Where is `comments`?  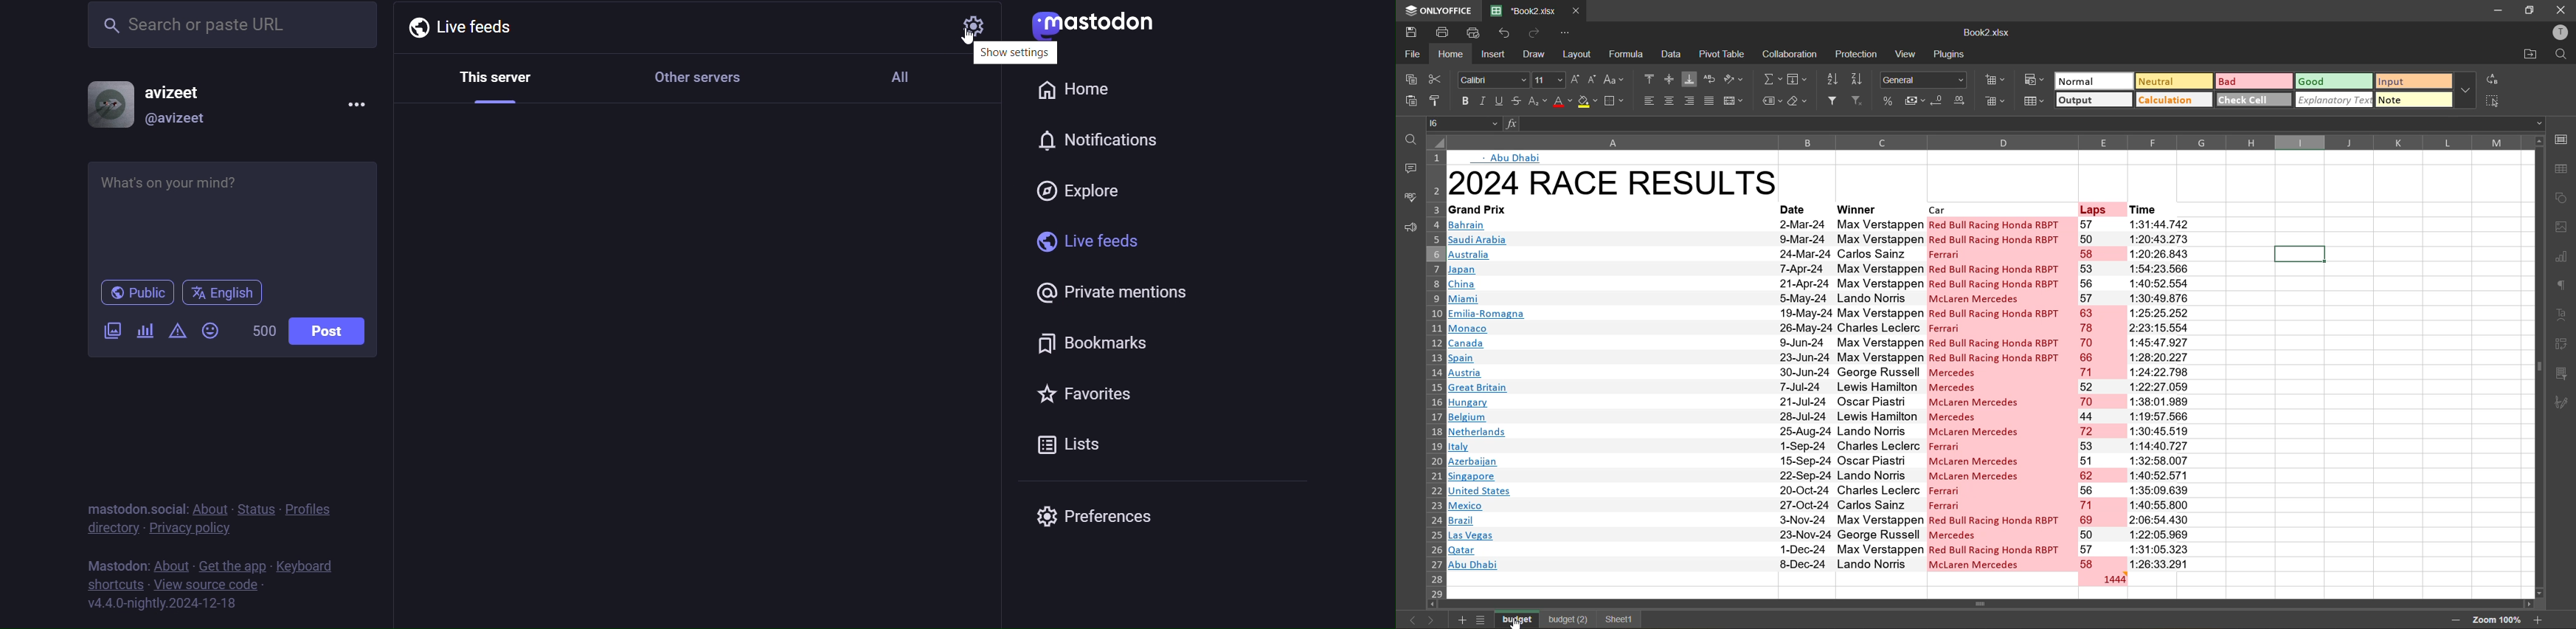 comments is located at coordinates (1407, 168).